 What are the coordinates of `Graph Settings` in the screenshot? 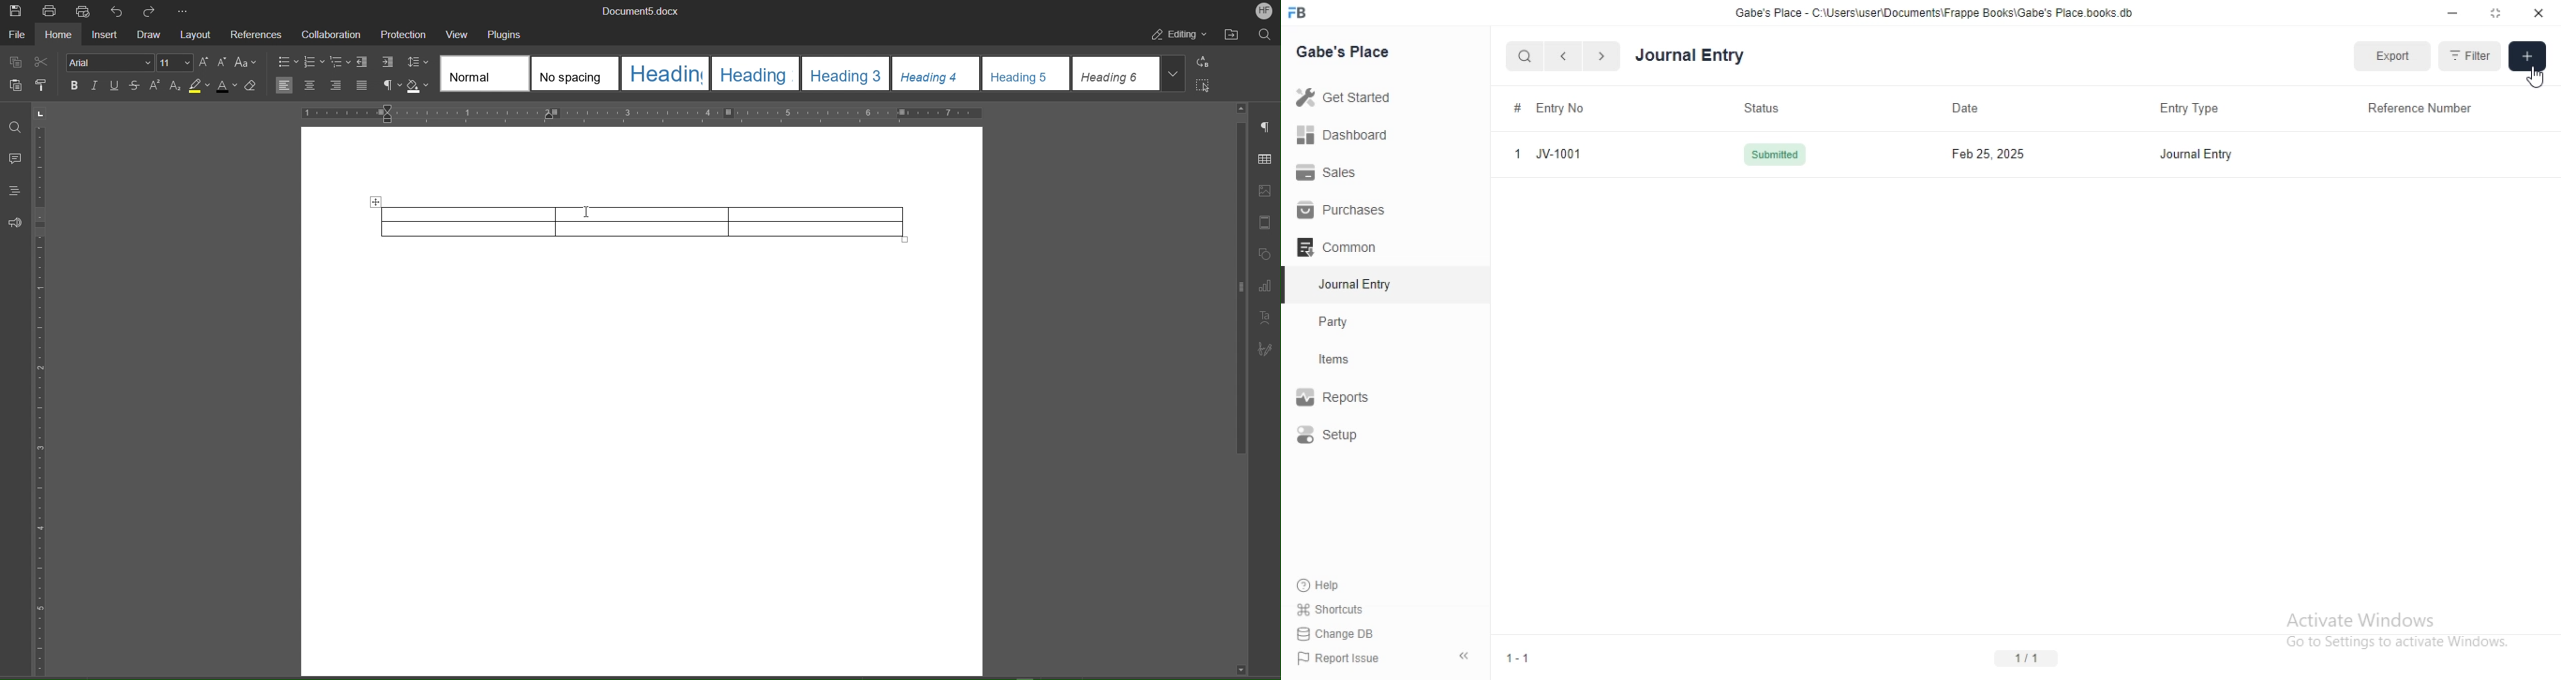 It's located at (1268, 284).